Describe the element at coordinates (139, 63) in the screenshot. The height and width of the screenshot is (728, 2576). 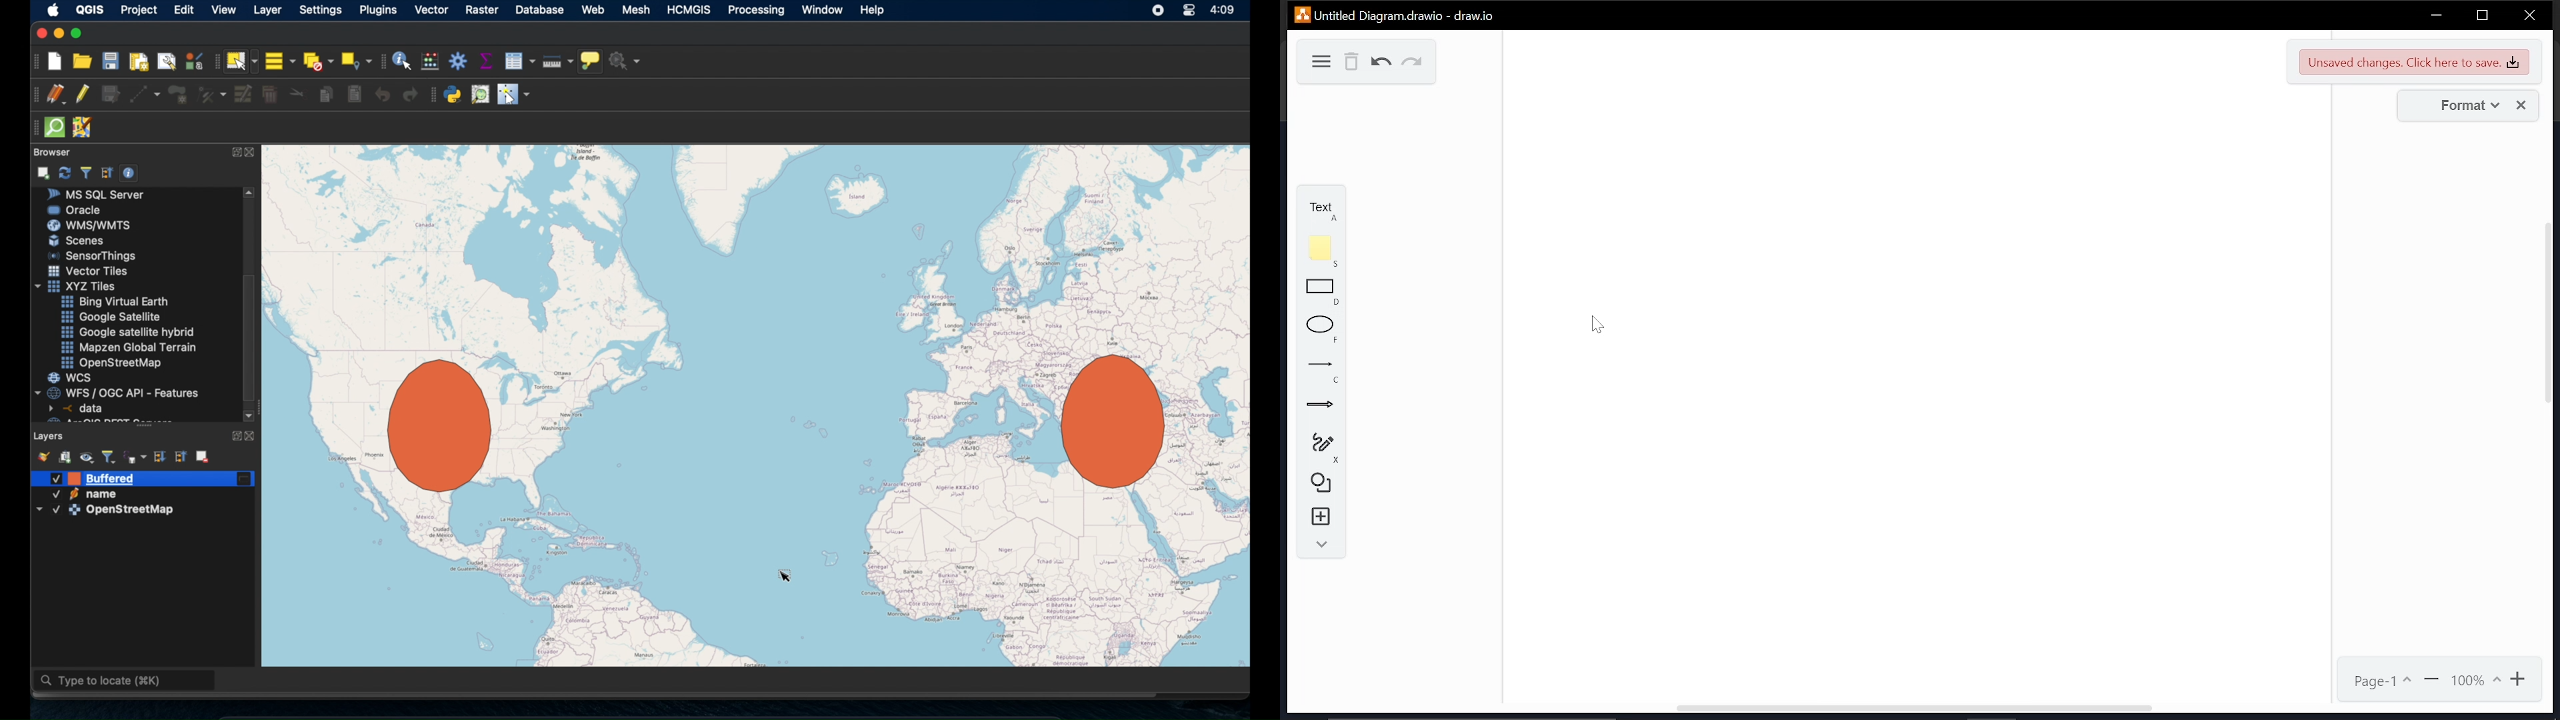
I see `open print layout` at that location.